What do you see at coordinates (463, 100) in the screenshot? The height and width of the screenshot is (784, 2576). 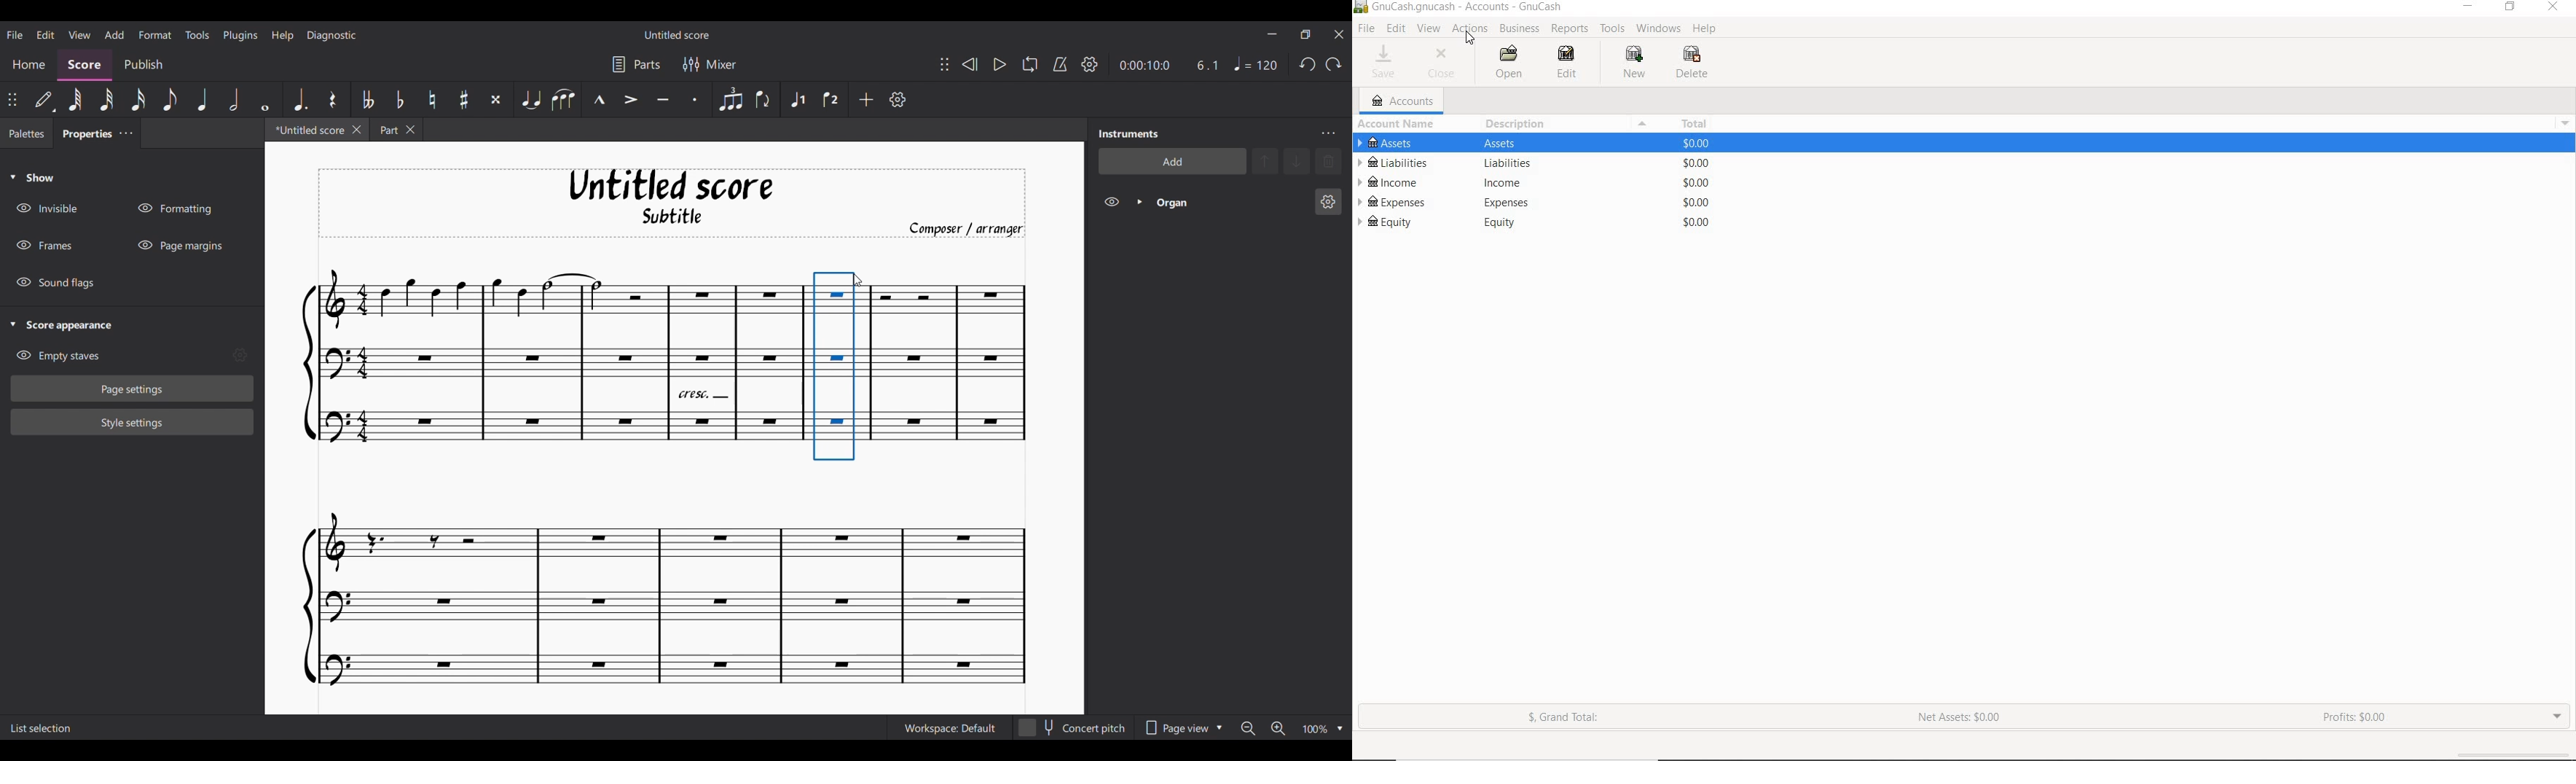 I see `Toggle sharp` at bounding box center [463, 100].